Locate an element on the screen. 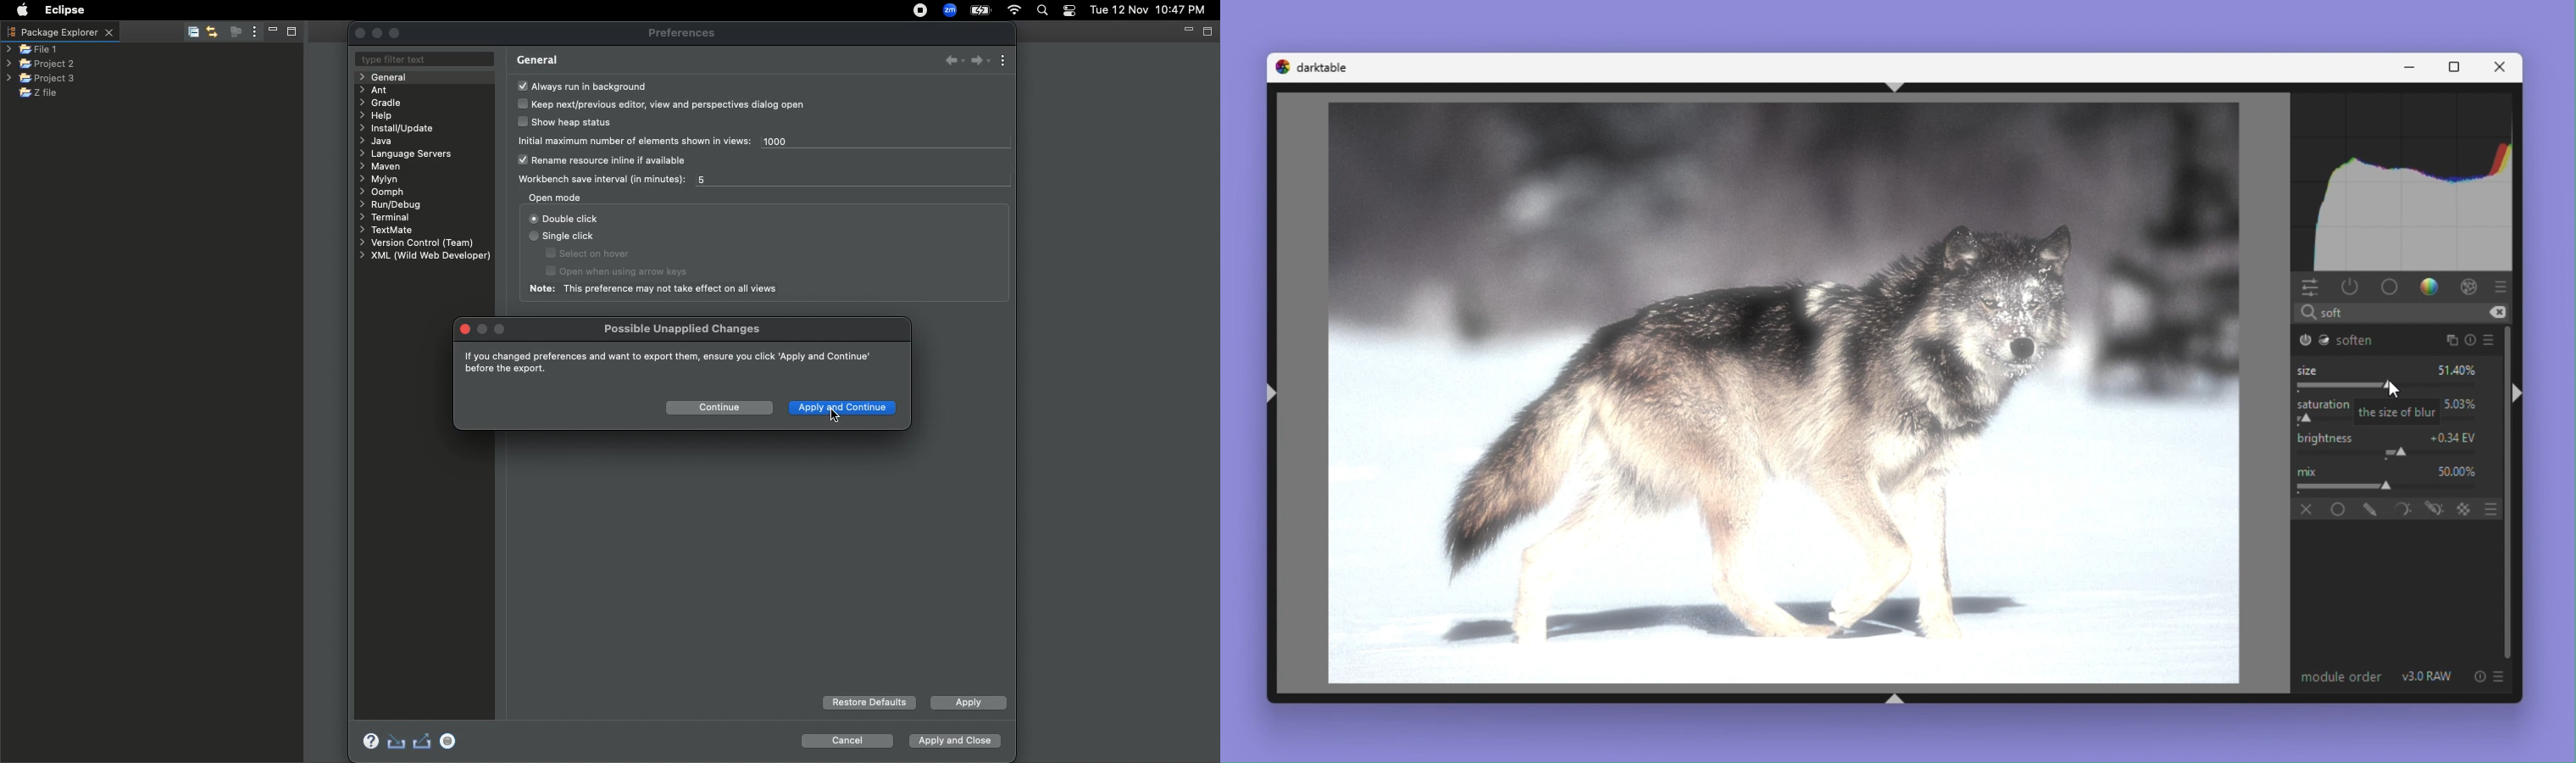 Image resolution: width=2576 pixels, height=784 pixels. blending Options is located at coordinates (2493, 509).